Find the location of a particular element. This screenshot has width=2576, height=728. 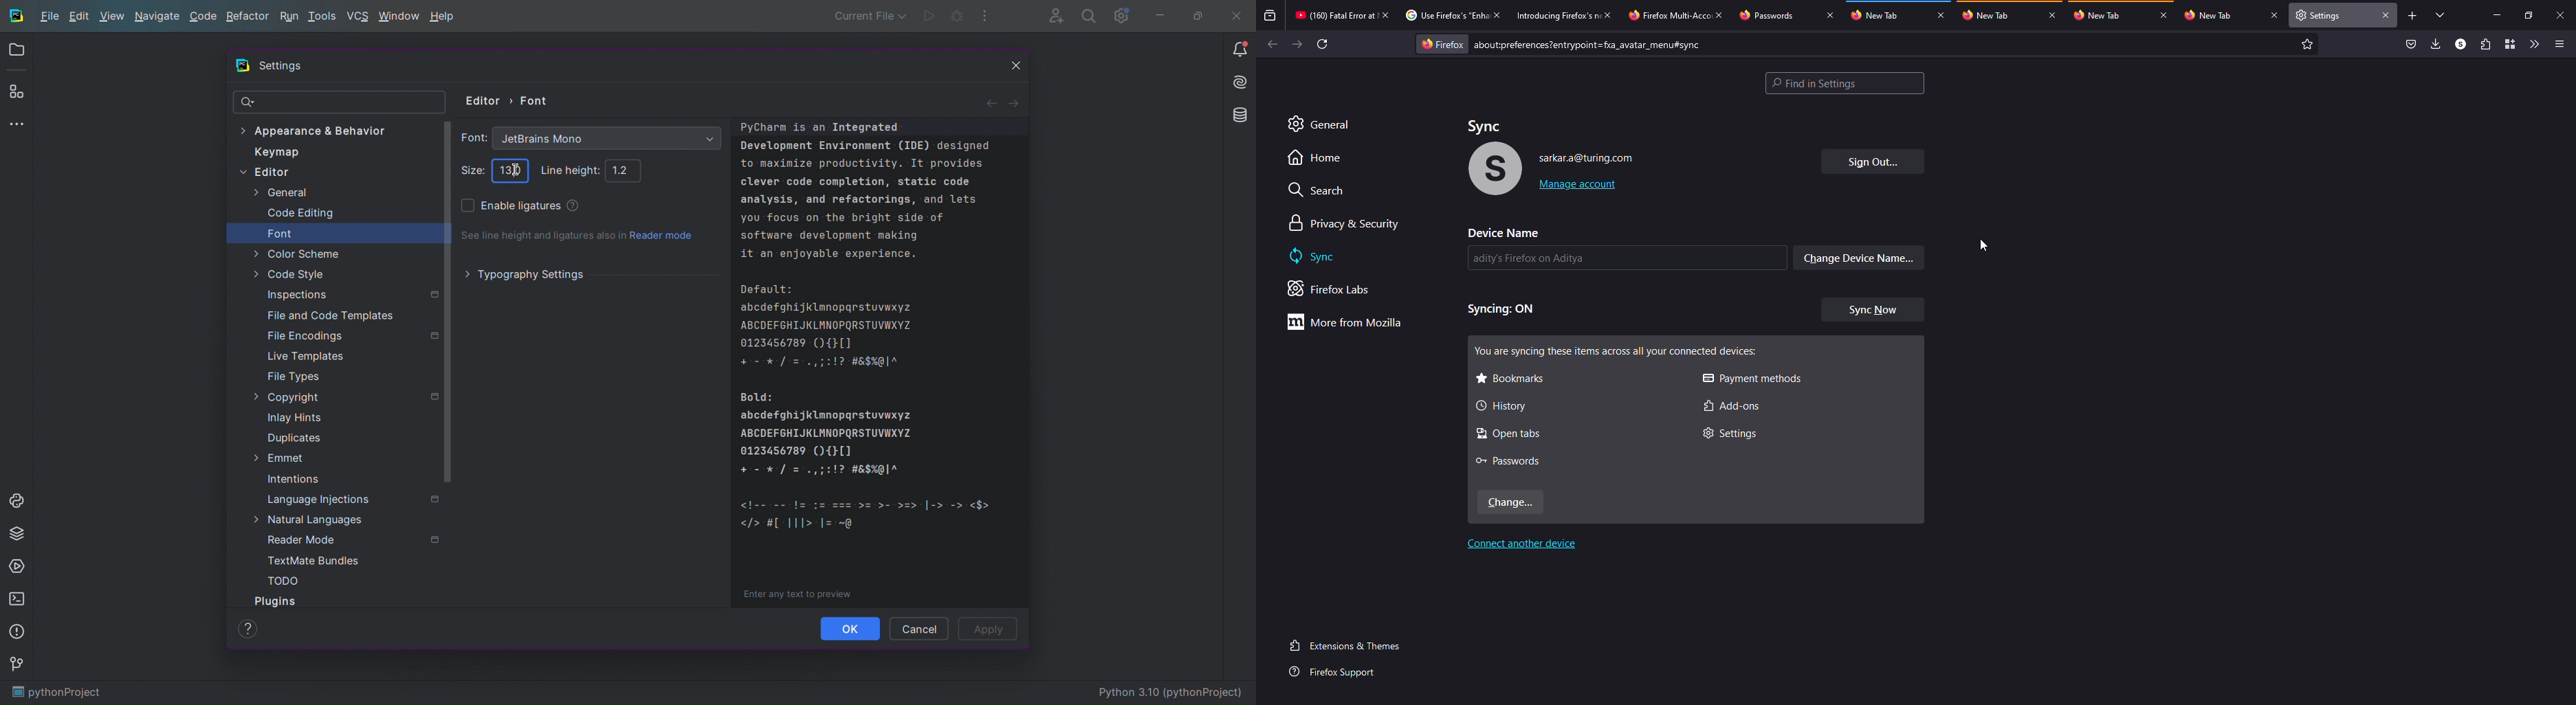

Version Control is located at coordinates (19, 667).